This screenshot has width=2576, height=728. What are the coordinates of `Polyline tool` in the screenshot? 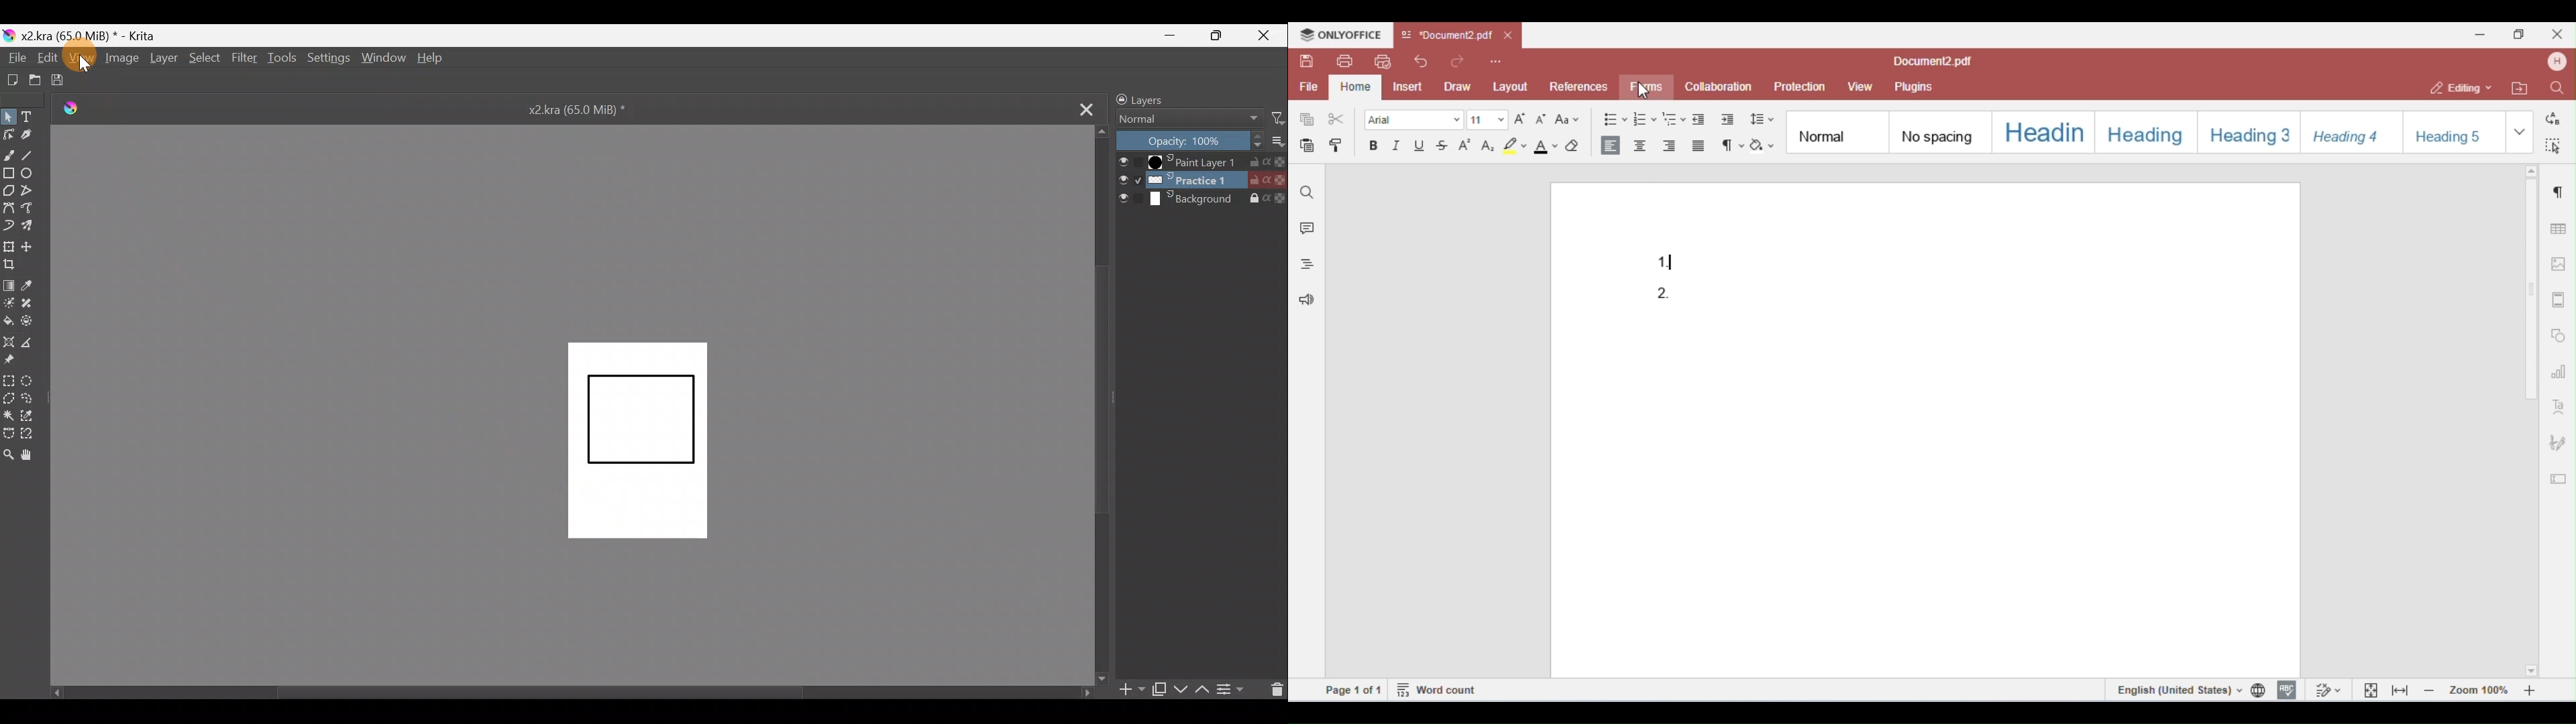 It's located at (31, 190).